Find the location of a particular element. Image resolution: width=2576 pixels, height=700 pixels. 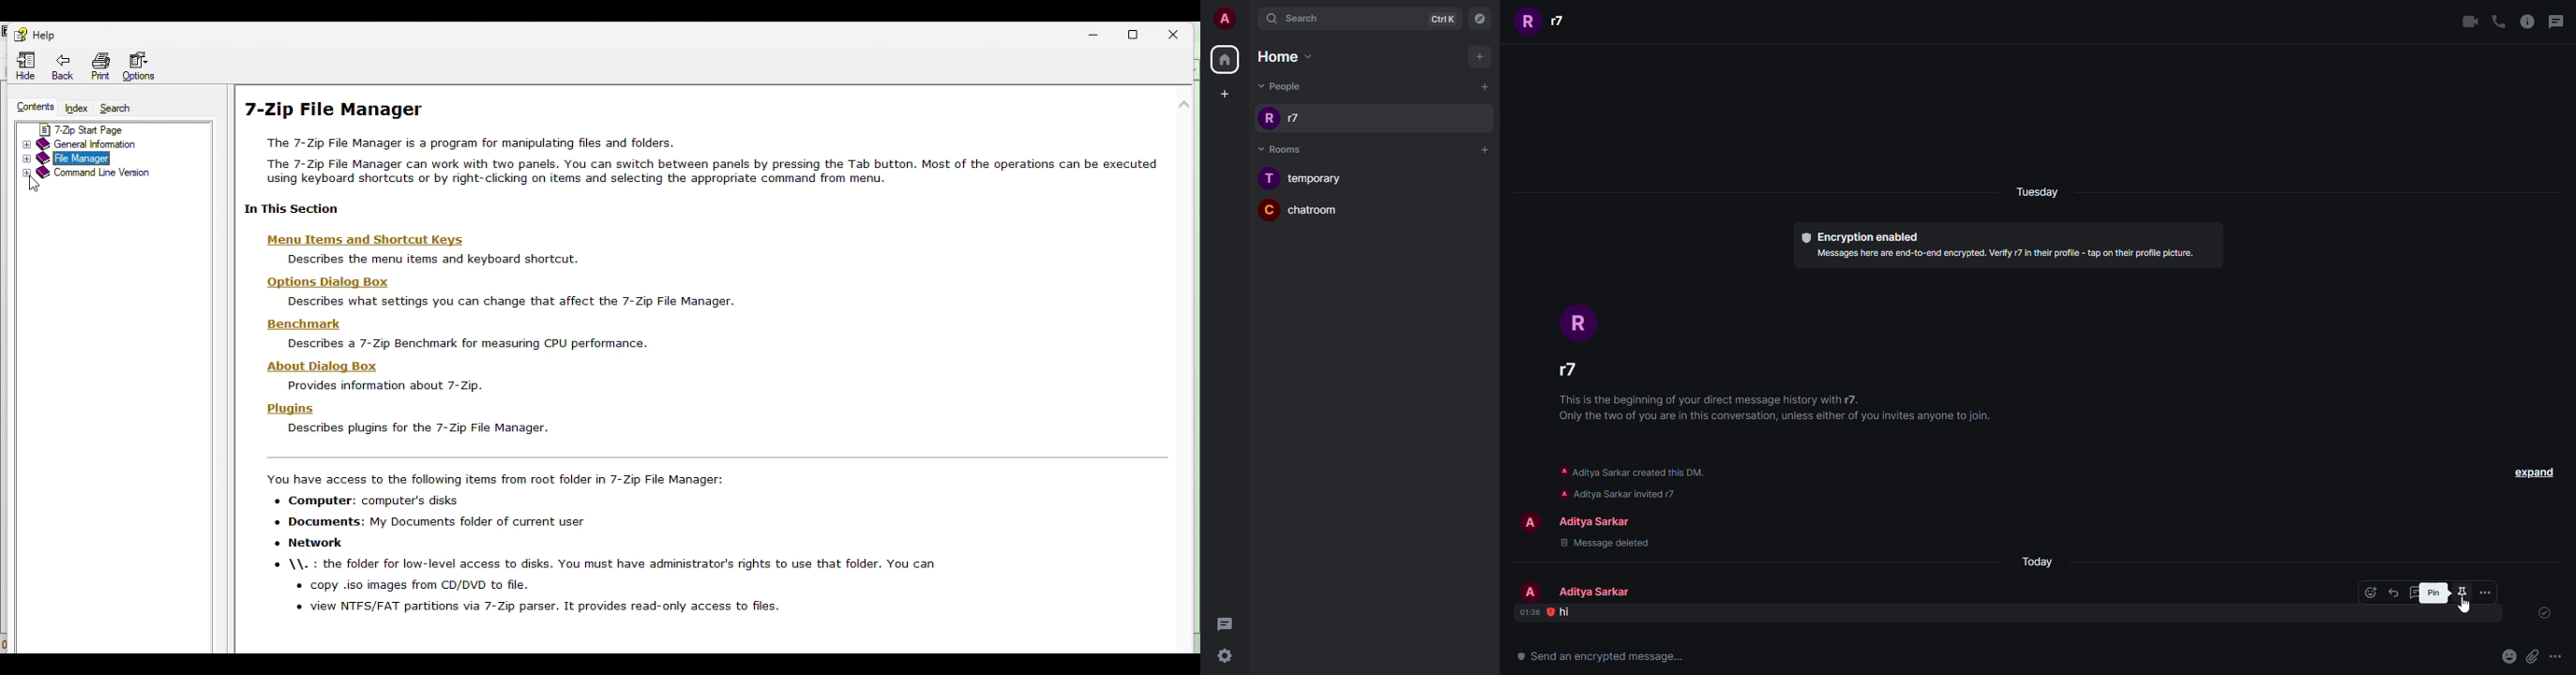

info is located at coordinates (2012, 254).